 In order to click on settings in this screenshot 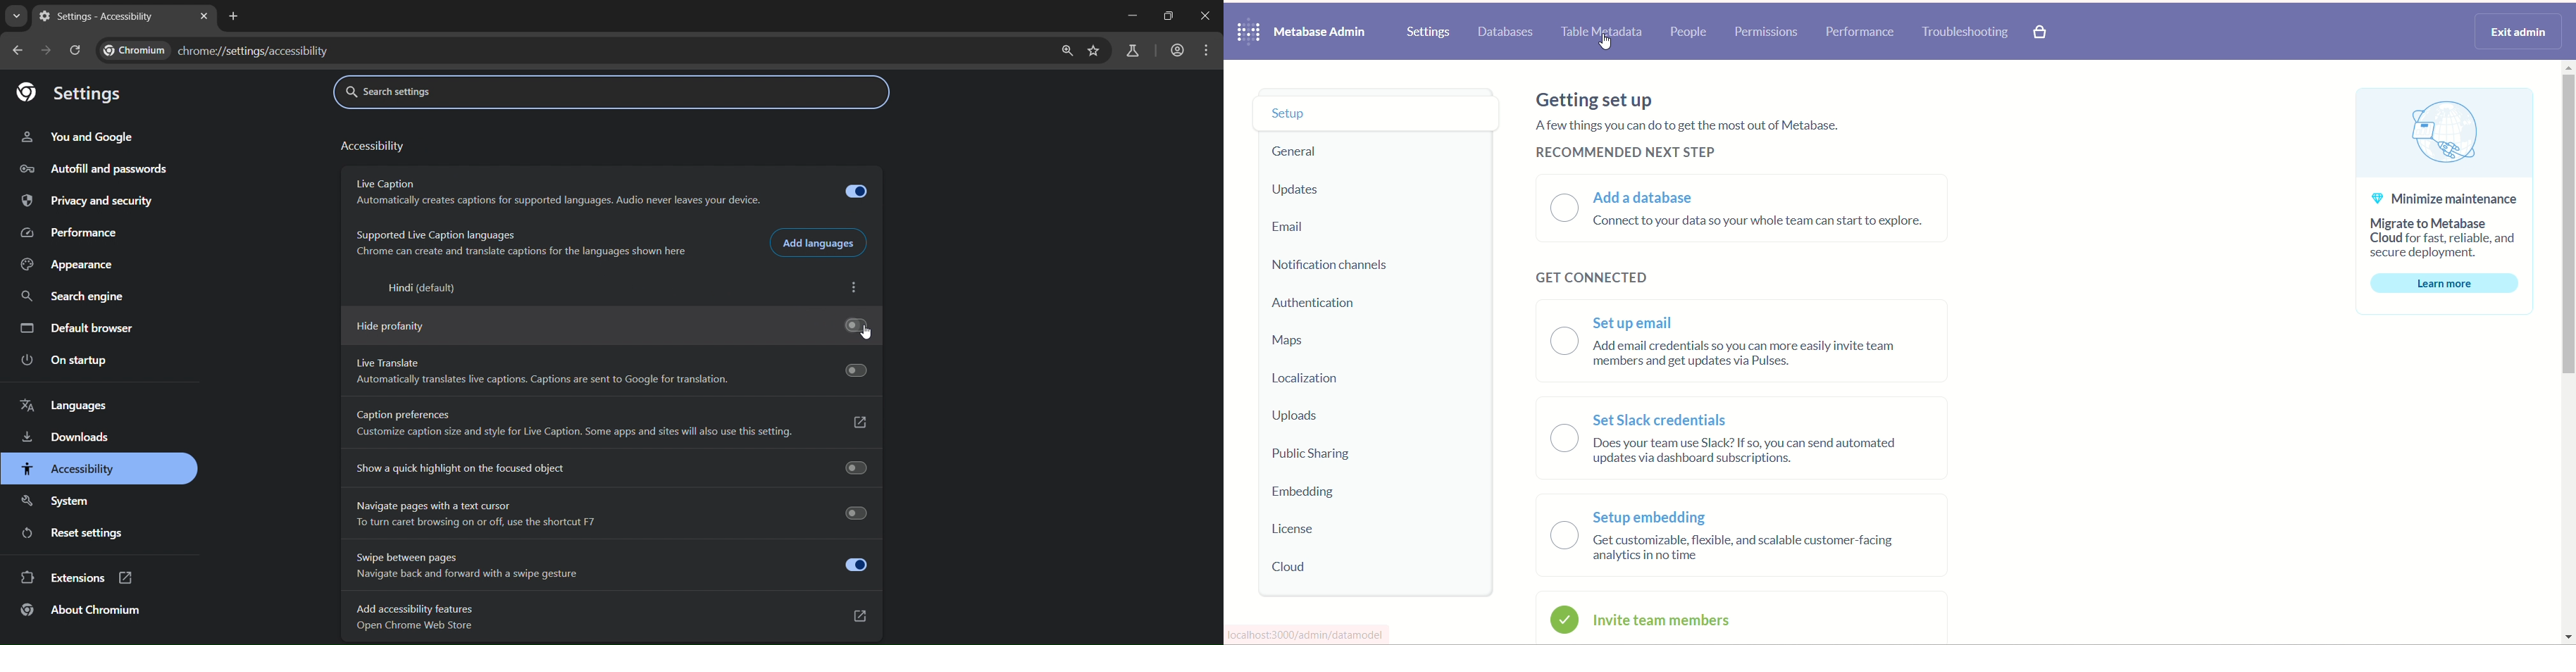, I will do `click(69, 94)`.